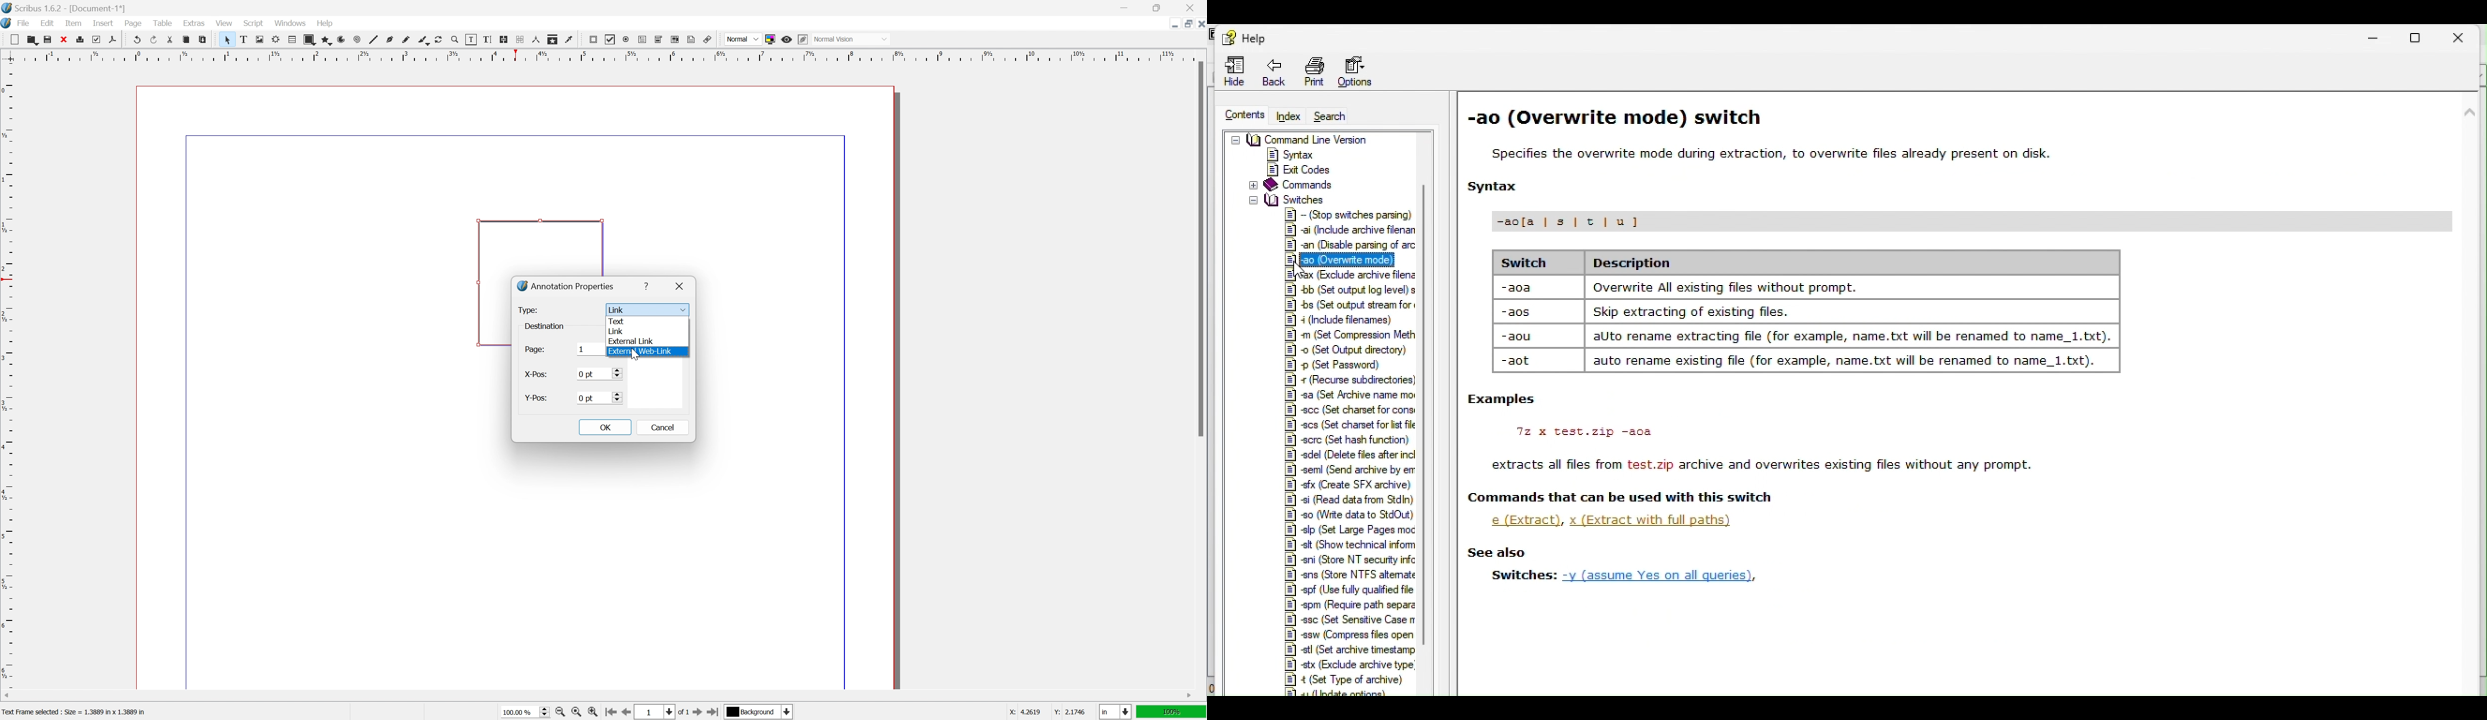 The width and height of the screenshot is (2492, 728). Describe the element at coordinates (73, 23) in the screenshot. I see `item` at that location.